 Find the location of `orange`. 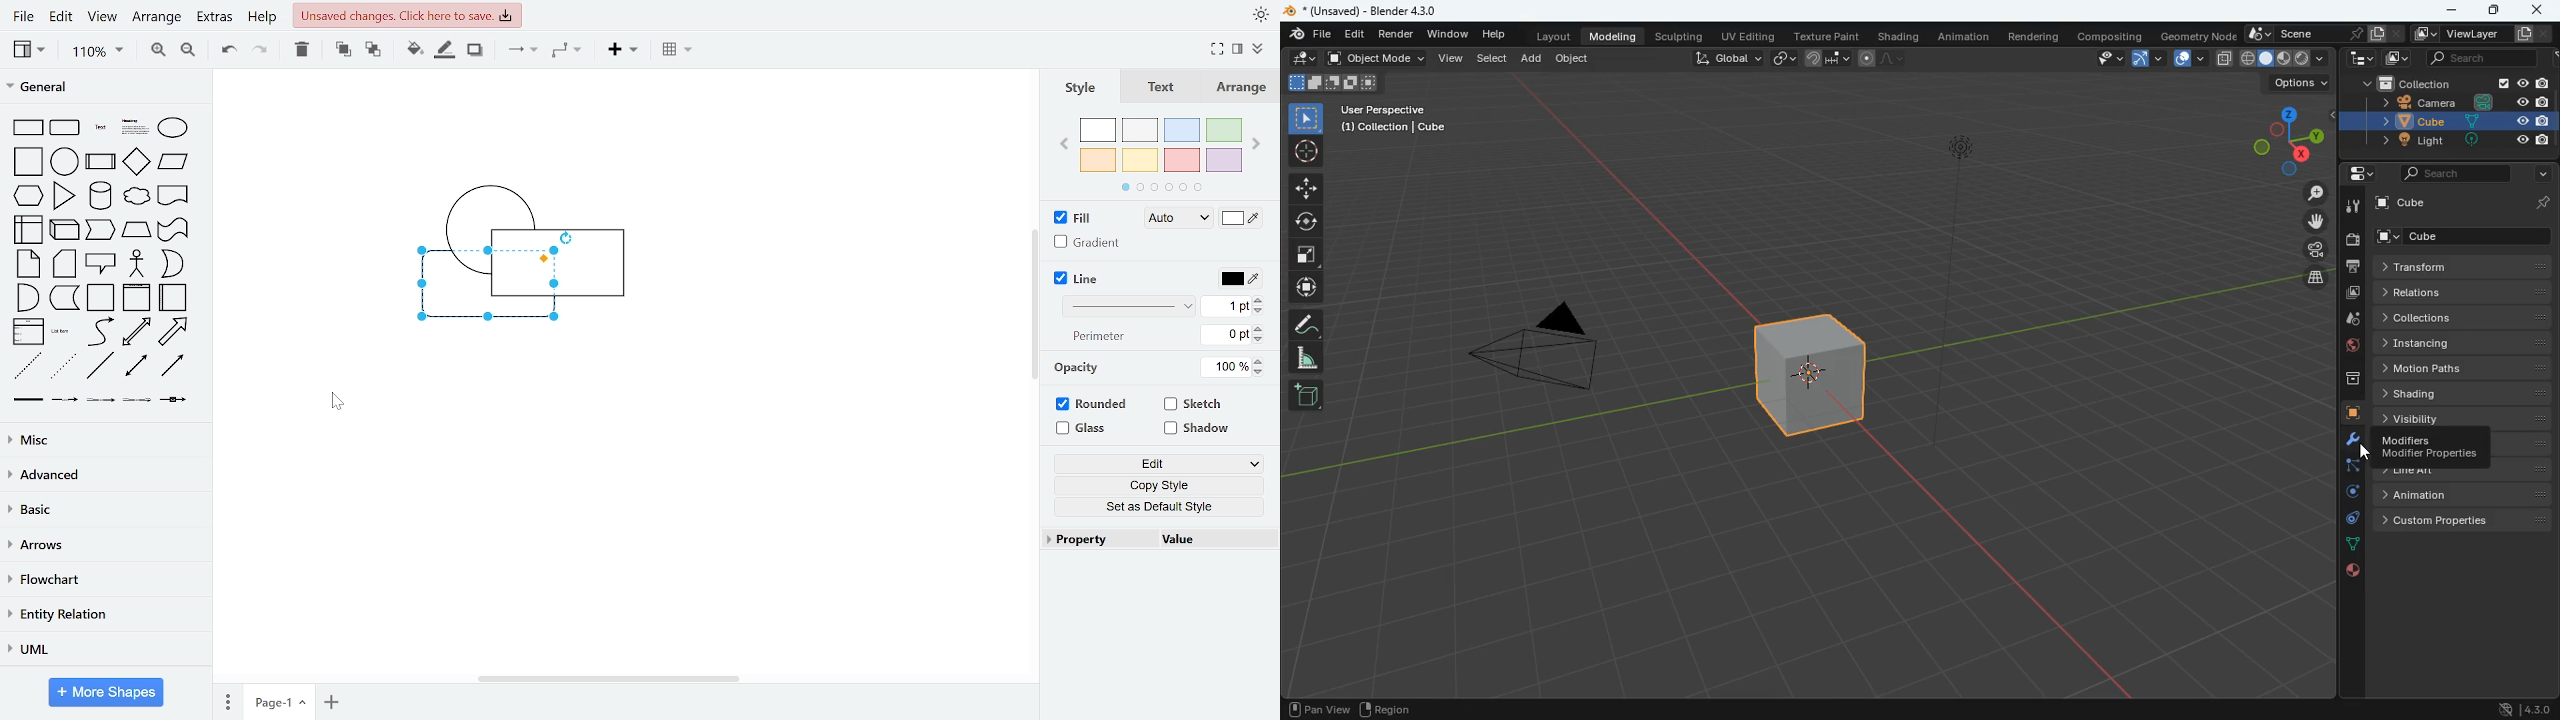

orange is located at coordinates (1098, 159).